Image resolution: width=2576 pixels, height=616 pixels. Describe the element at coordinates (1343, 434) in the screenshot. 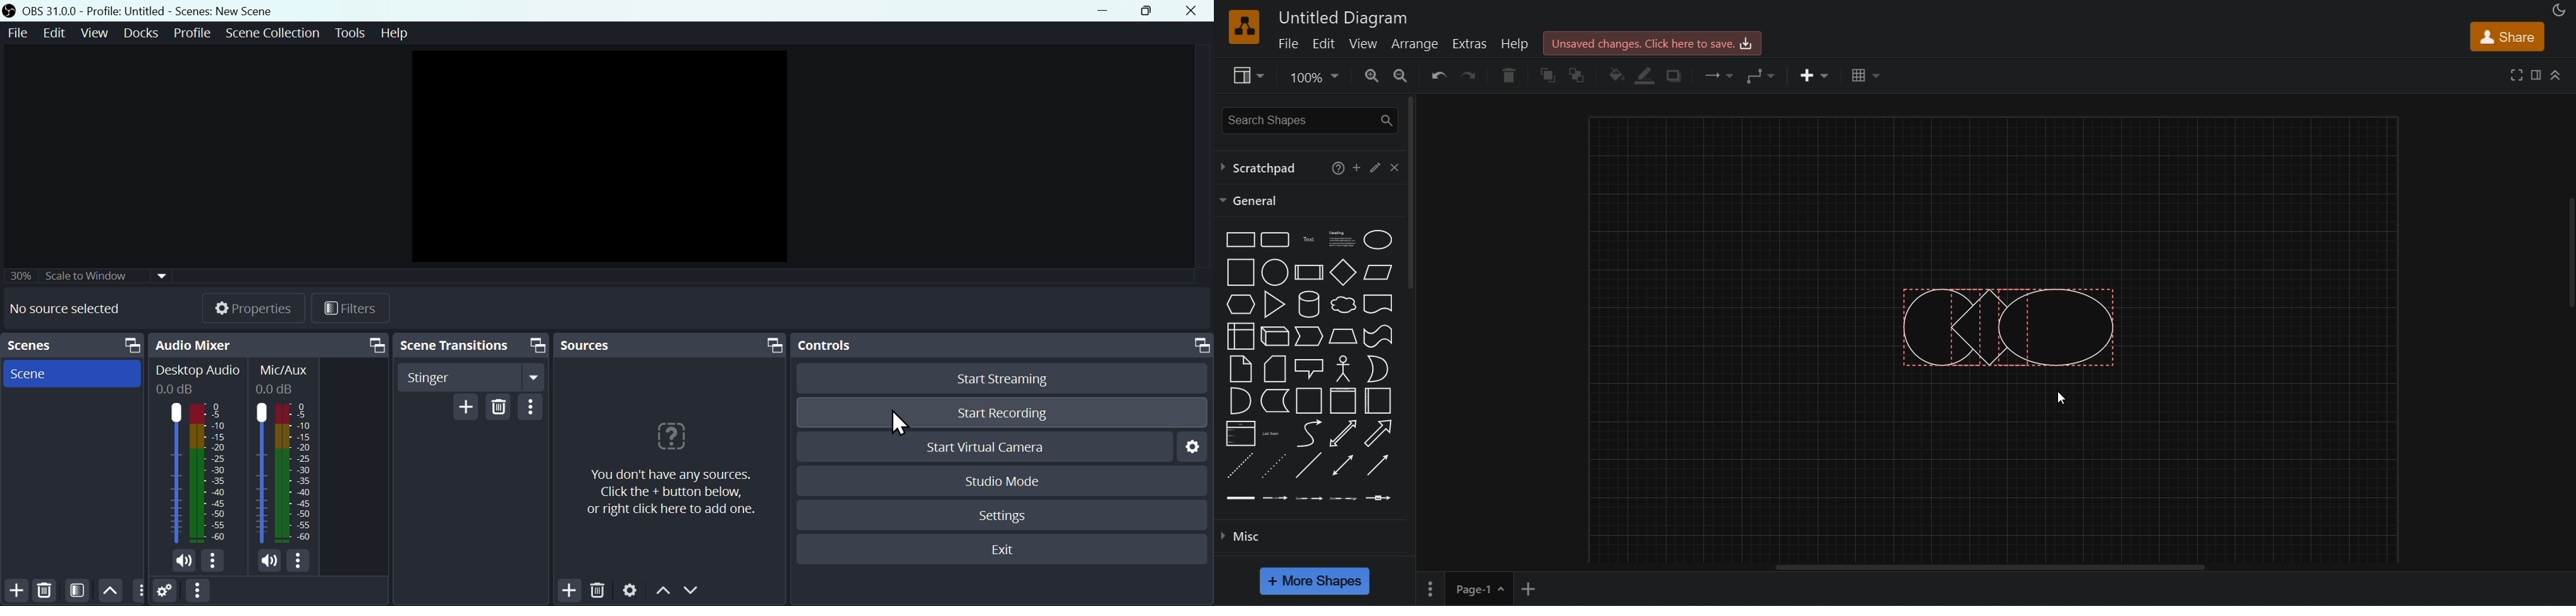

I see `Bidirectional arrow` at that location.